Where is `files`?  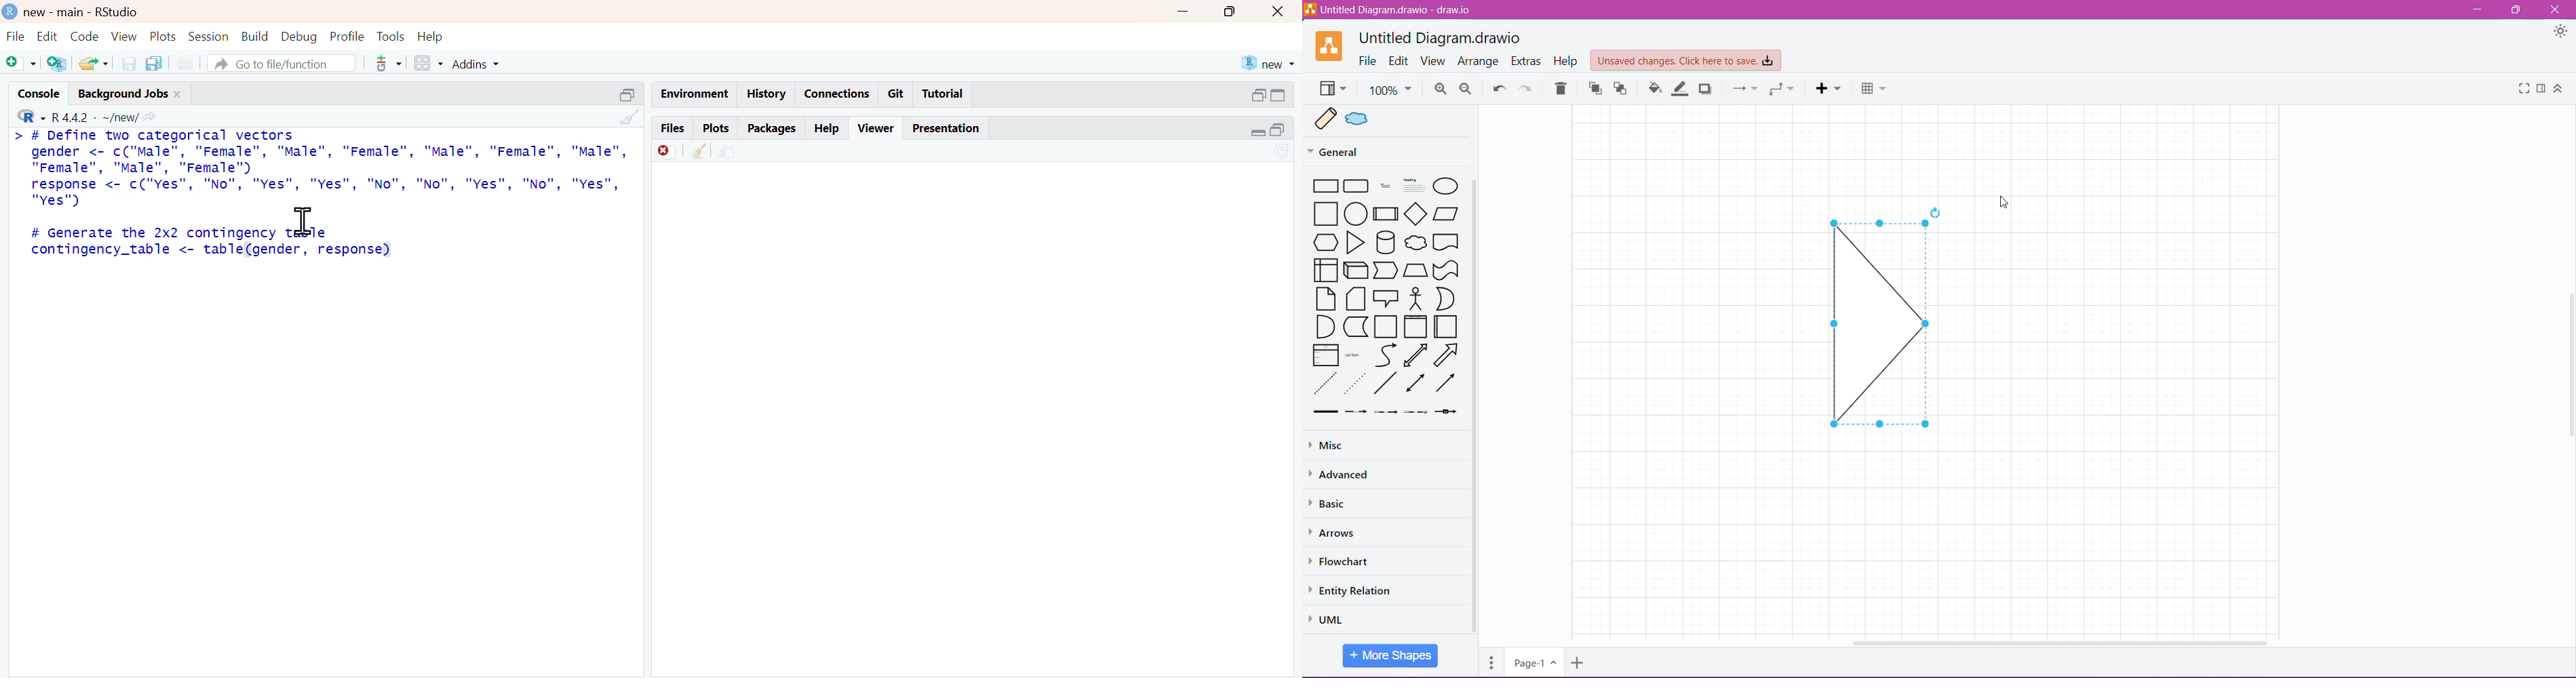 files is located at coordinates (673, 126).